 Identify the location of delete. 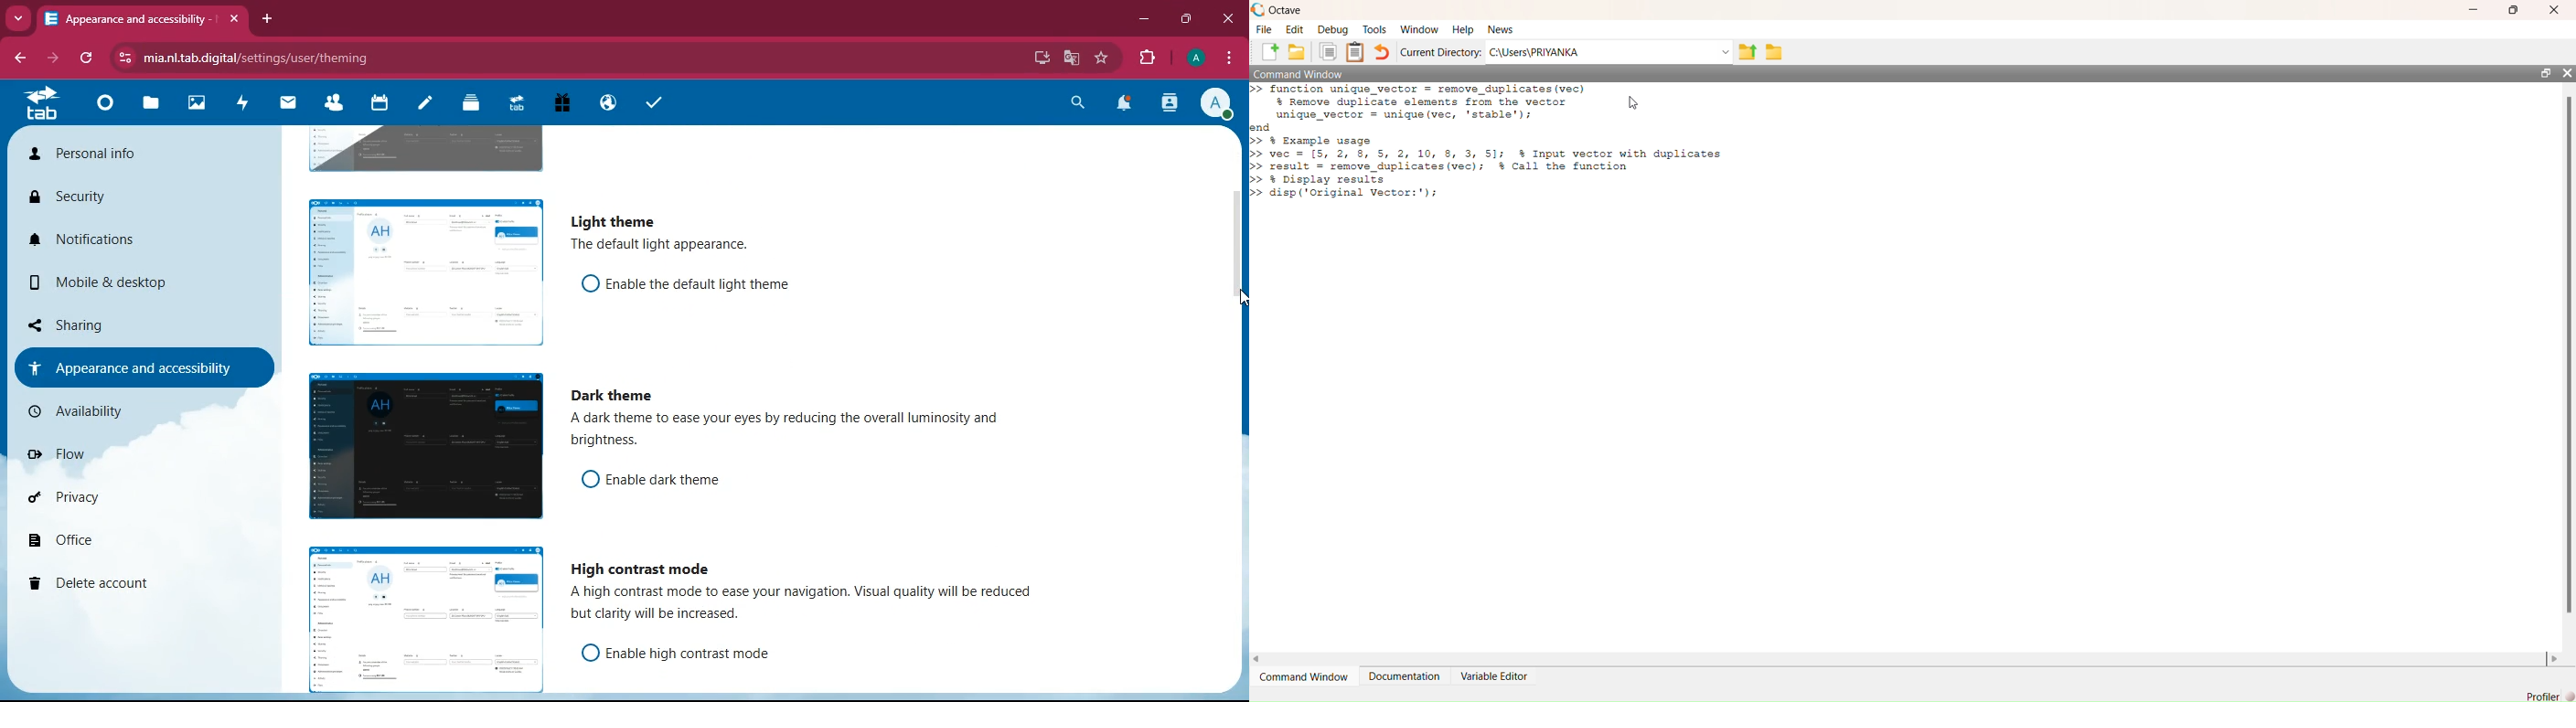
(112, 584).